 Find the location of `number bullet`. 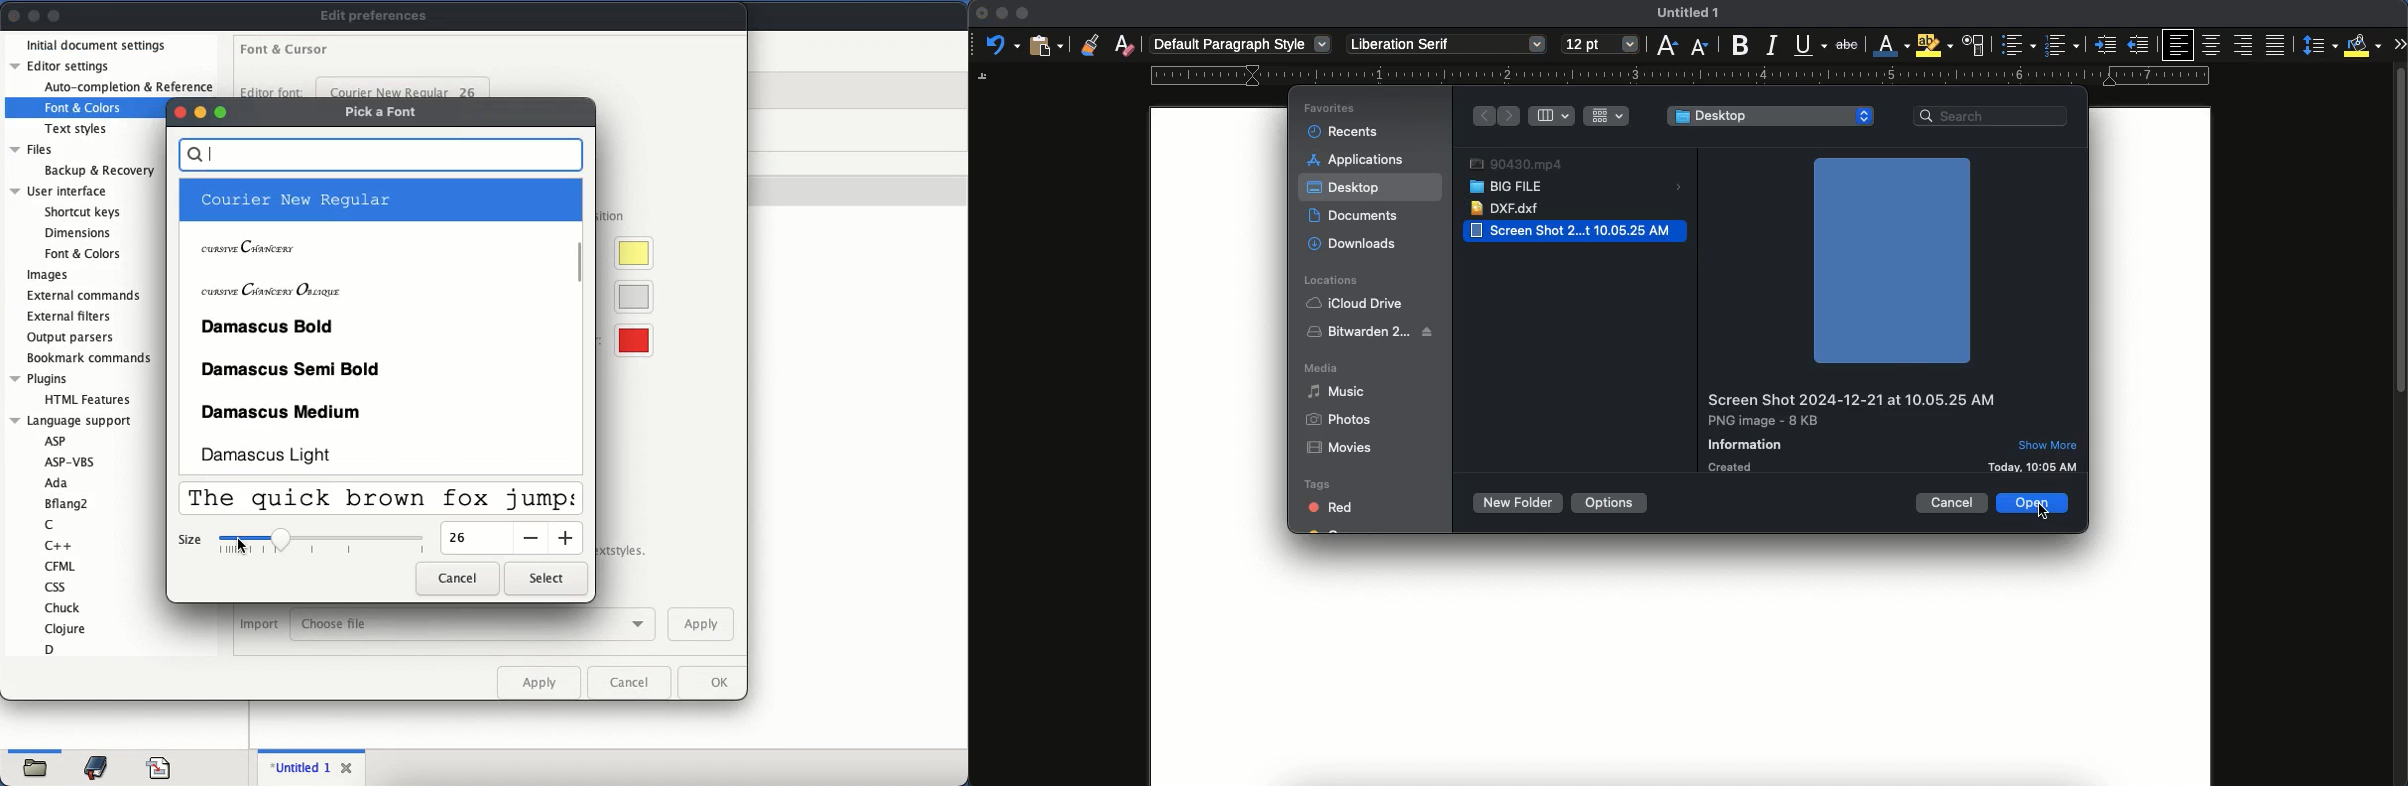

number bullet is located at coordinates (2061, 46).